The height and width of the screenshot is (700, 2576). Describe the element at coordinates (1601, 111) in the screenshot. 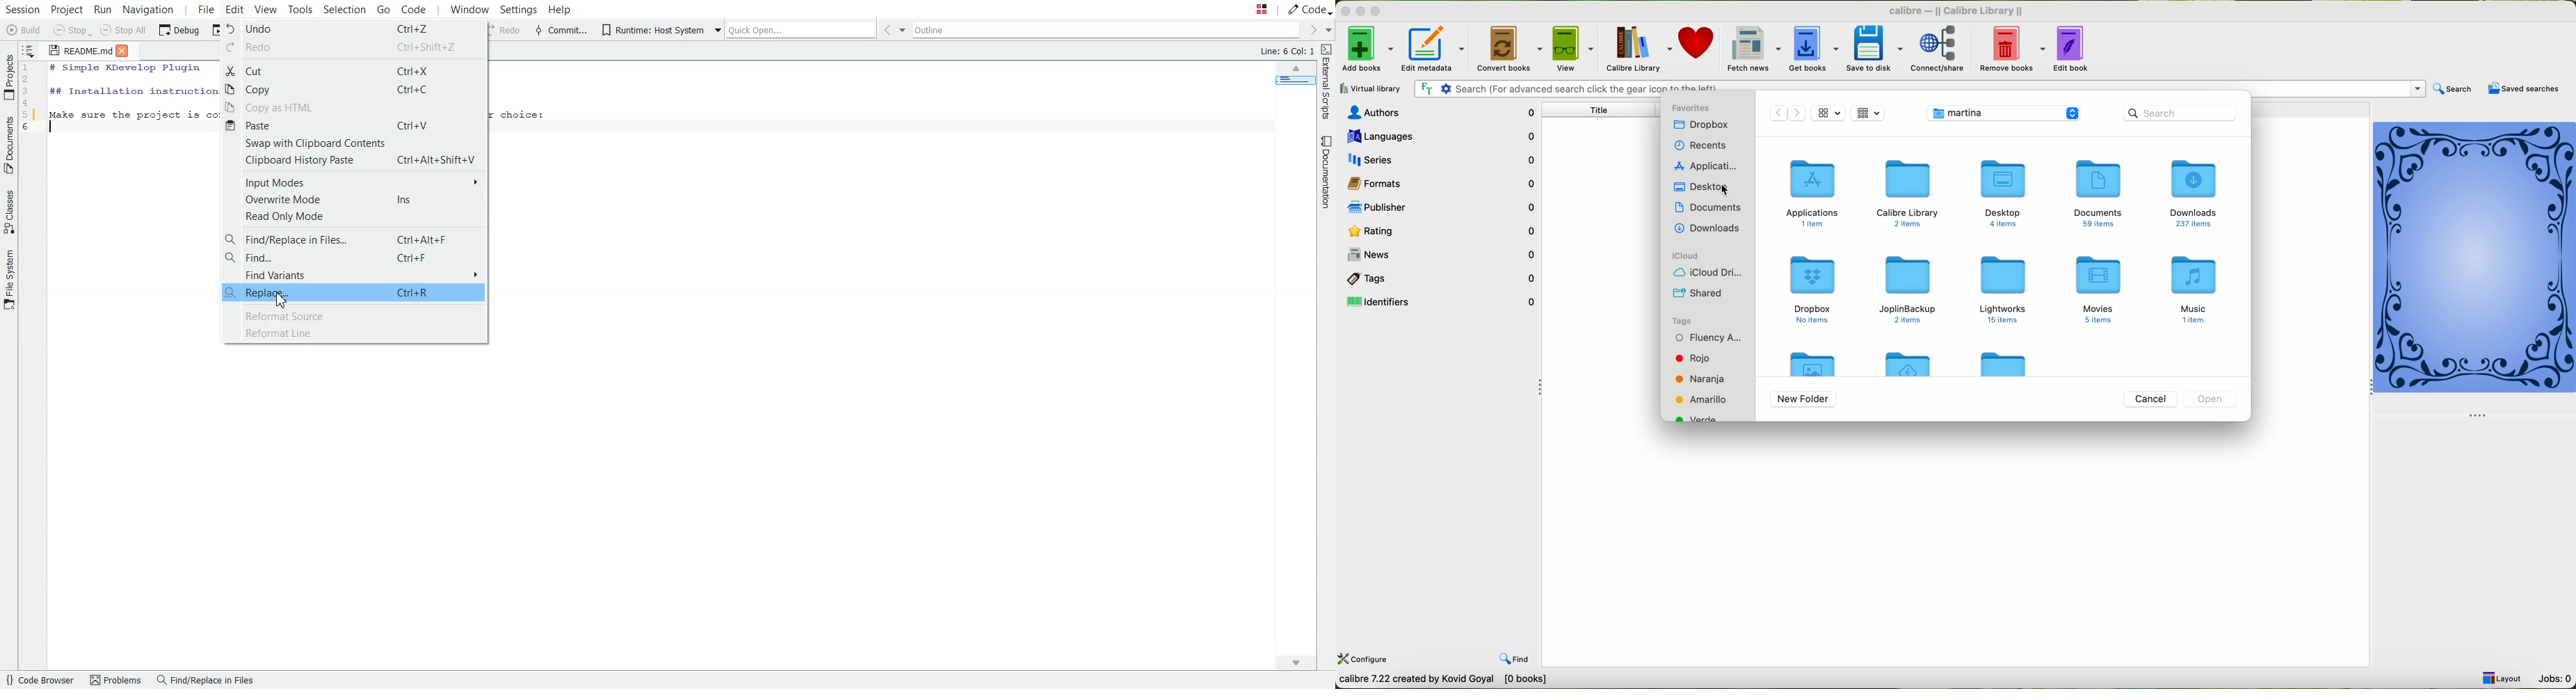

I see `title` at that location.